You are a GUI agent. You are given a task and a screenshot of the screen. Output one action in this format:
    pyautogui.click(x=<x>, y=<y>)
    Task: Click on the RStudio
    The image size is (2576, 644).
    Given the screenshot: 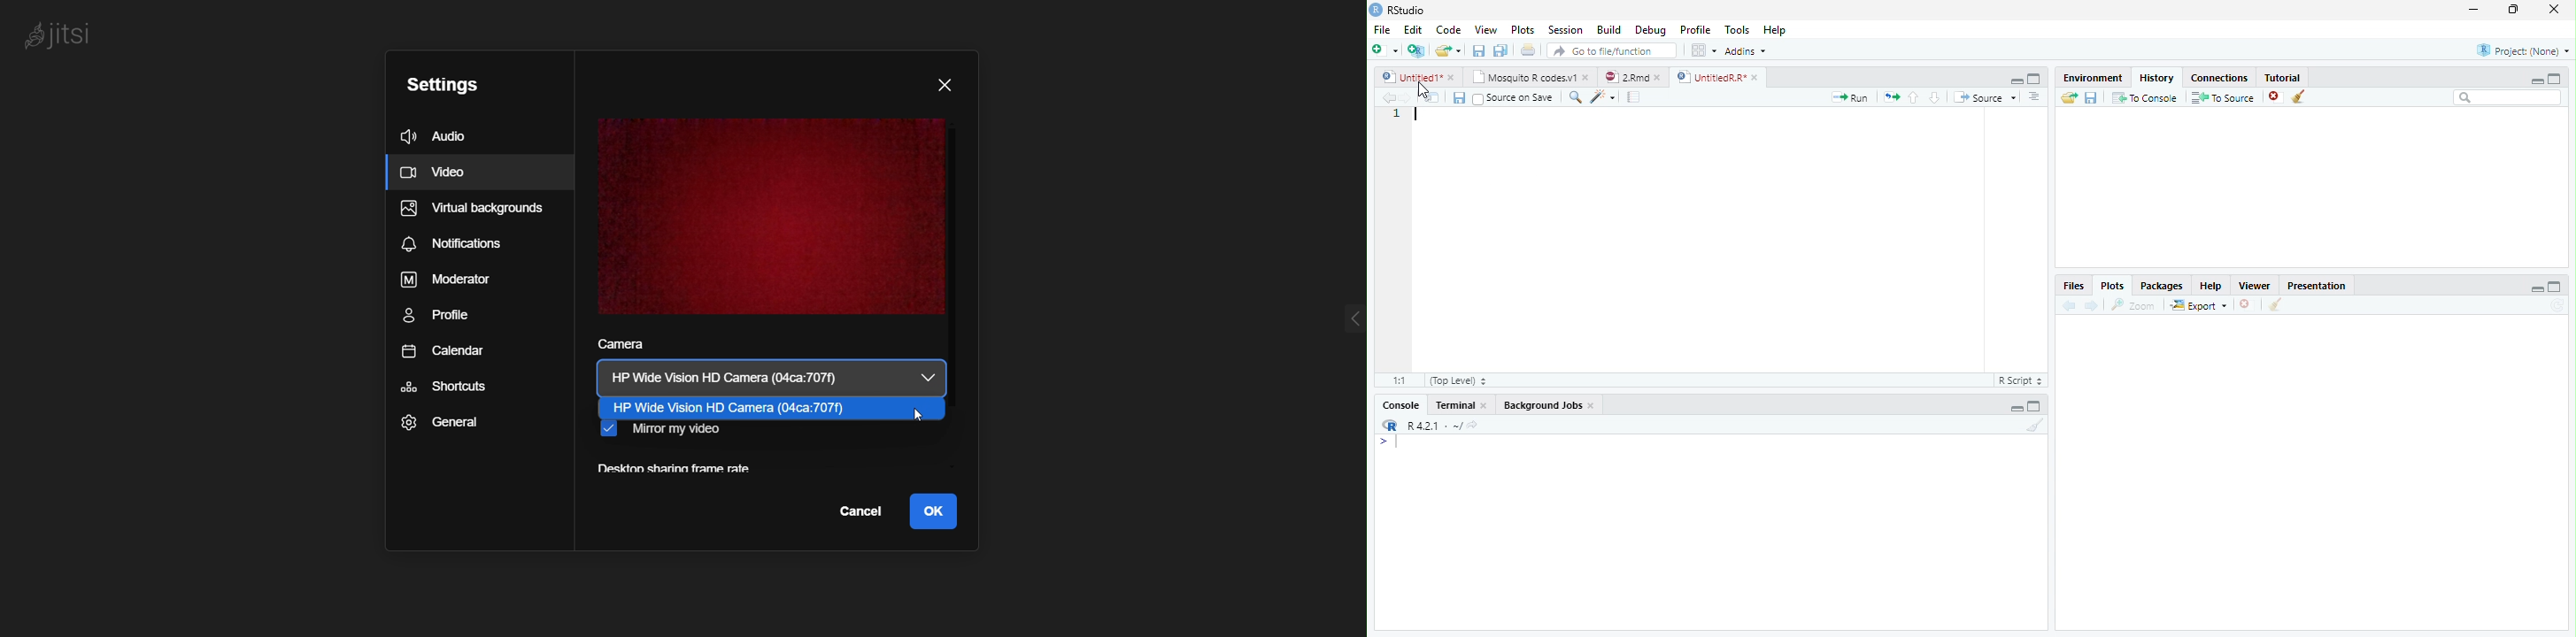 What is the action you would take?
    pyautogui.click(x=1398, y=11)
    